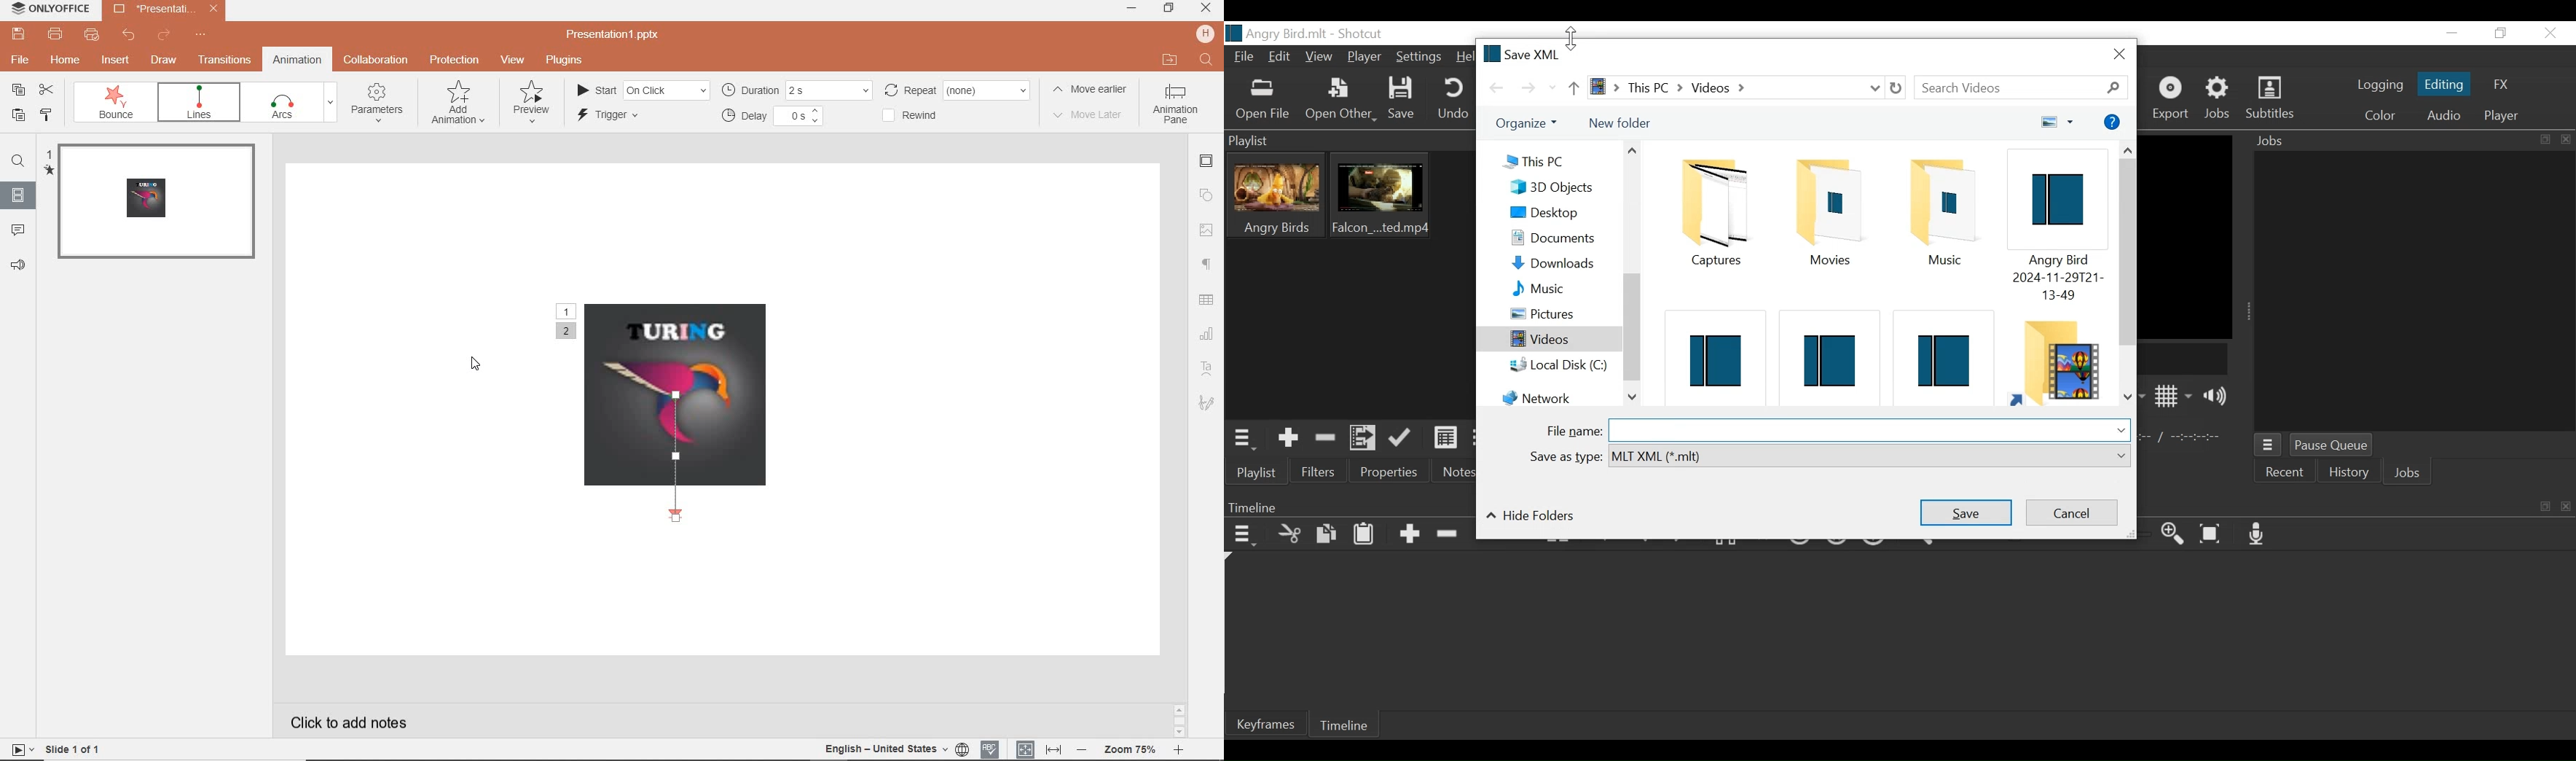  What do you see at coordinates (47, 90) in the screenshot?
I see `cut` at bounding box center [47, 90].